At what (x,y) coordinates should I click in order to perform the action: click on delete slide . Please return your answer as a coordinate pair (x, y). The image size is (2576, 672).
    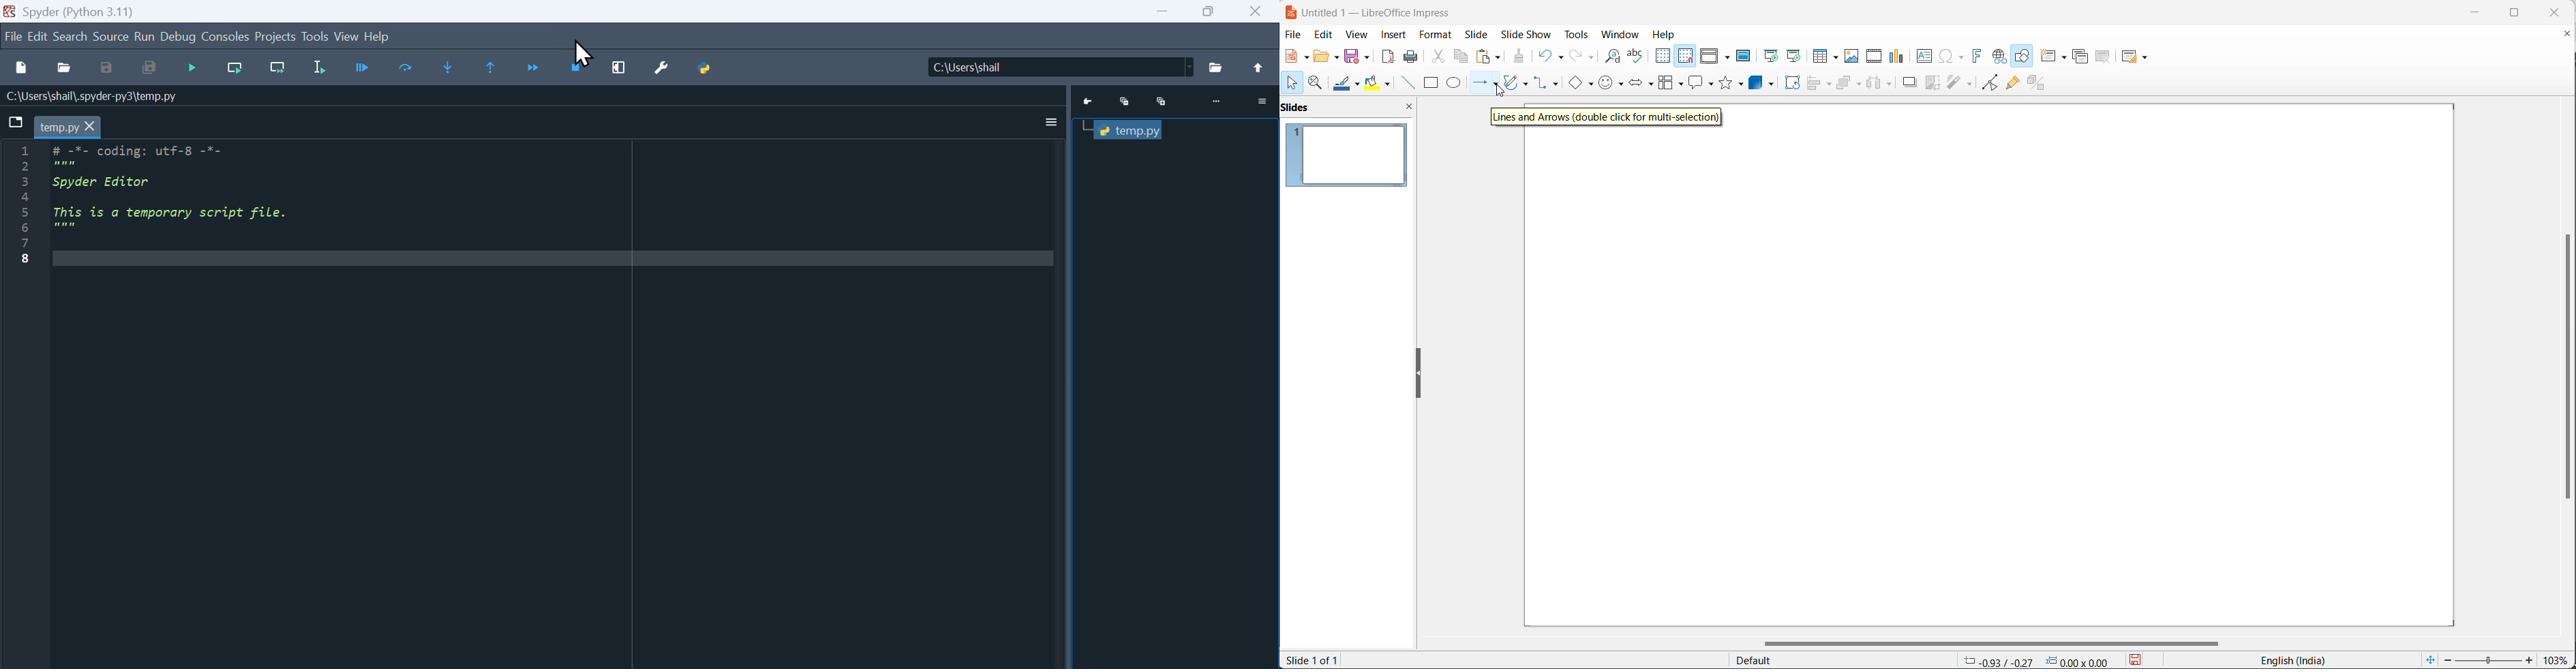
    Looking at the image, I should click on (2103, 57).